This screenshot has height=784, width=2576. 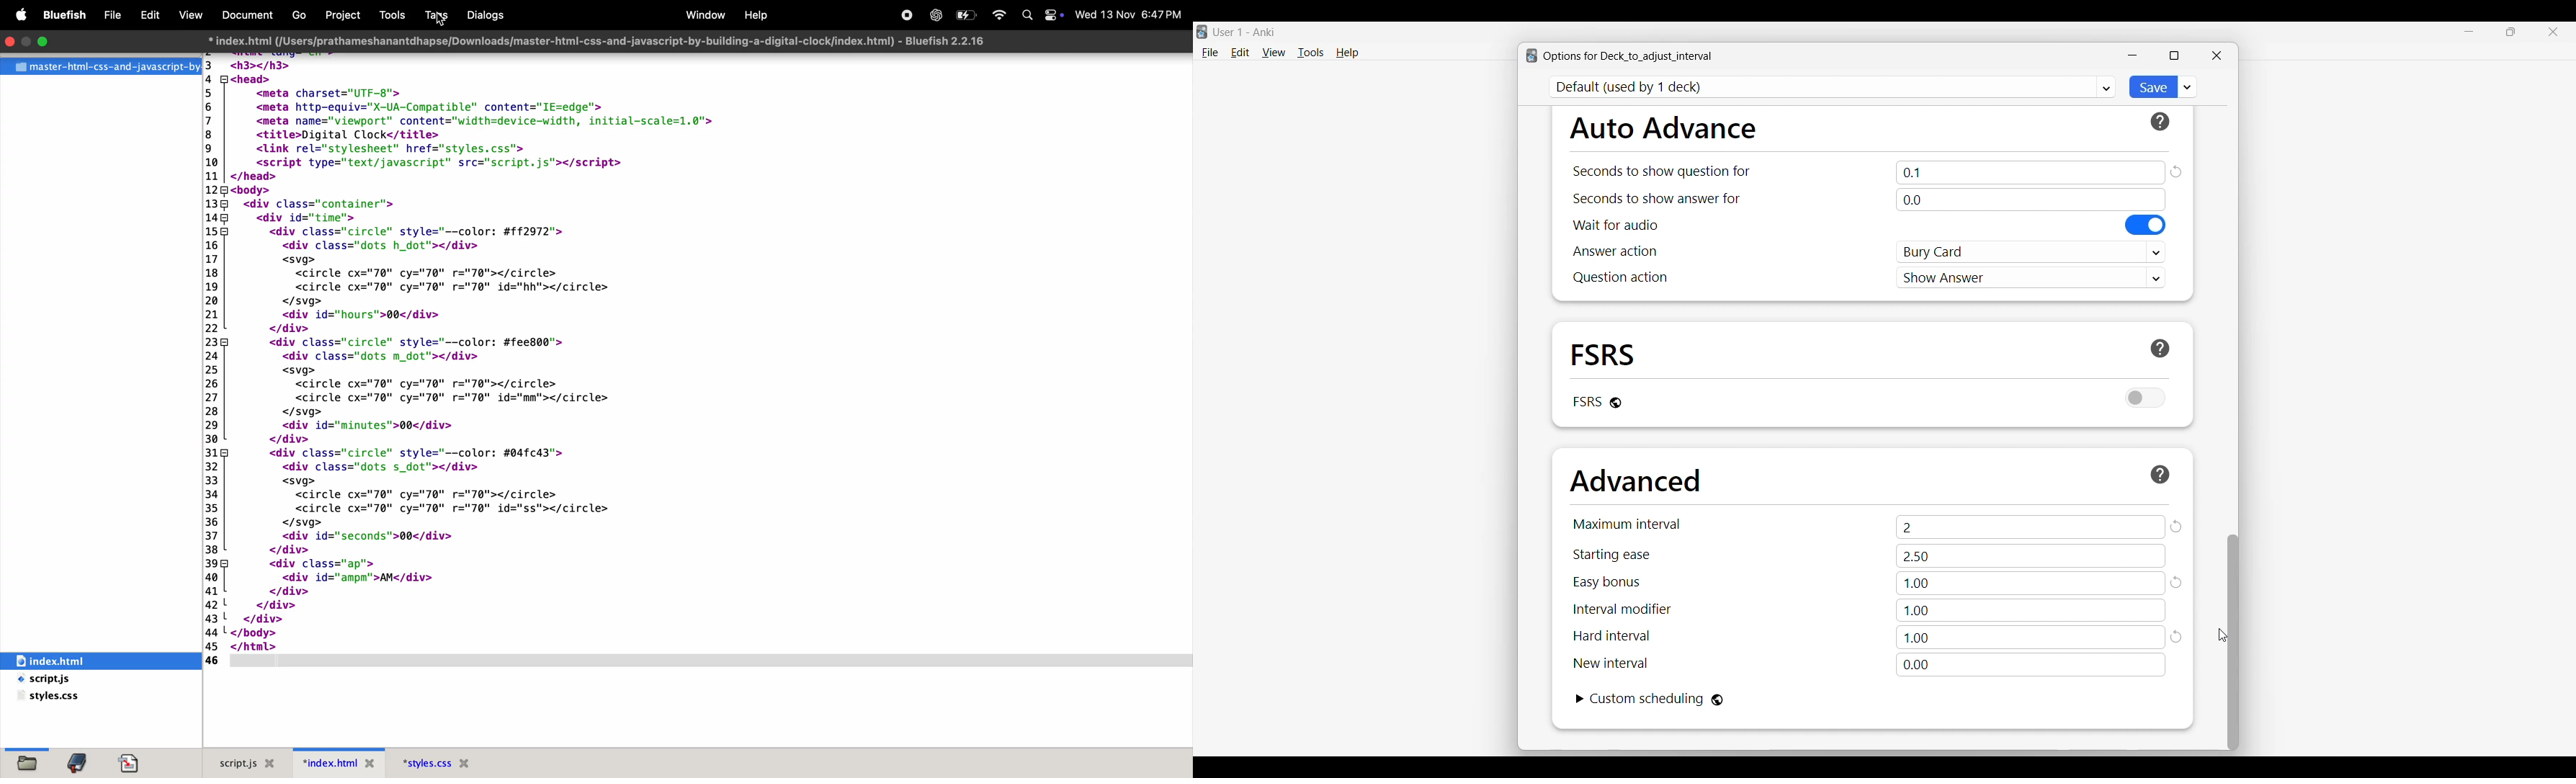 I want to click on * index.html (/Users/prathameshanantdhapse/Downloads/master-html-css-and-javascript-by-building-a-digital-clock/index.html) - Bluefish 2.2.16, so click(x=601, y=41).